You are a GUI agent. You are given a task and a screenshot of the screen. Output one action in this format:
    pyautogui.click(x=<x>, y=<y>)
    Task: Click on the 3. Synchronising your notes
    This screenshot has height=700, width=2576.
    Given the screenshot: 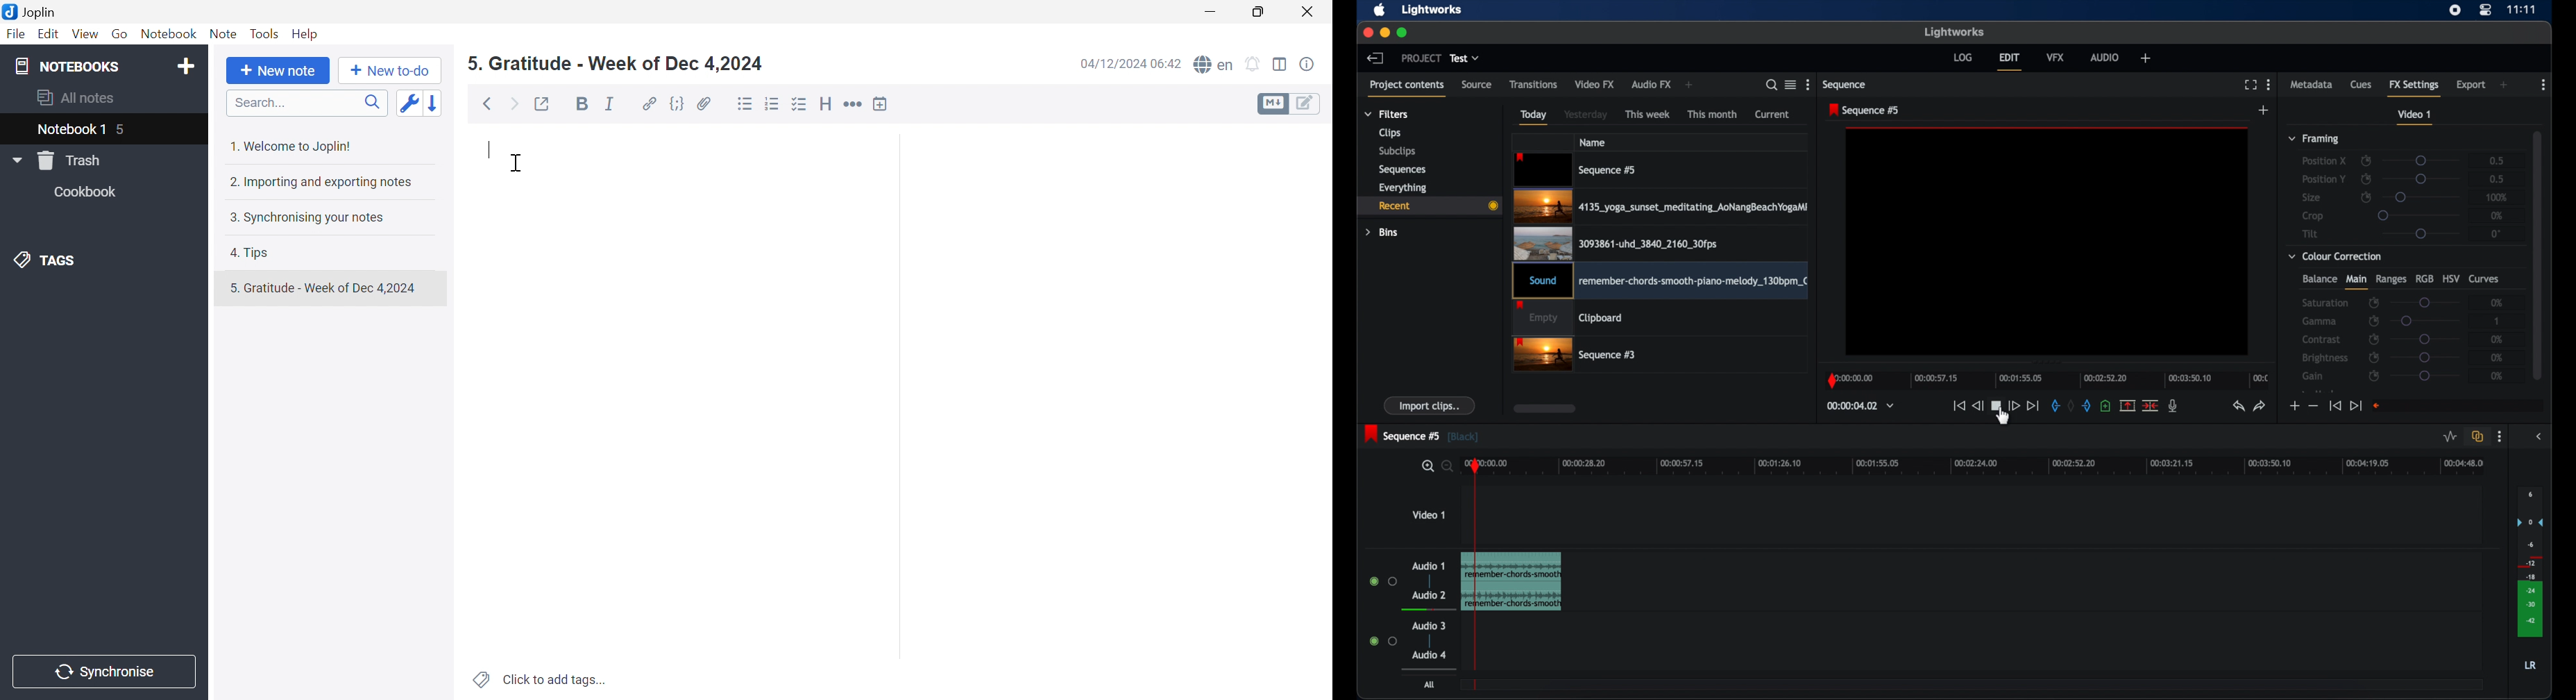 What is the action you would take?
    pyautogui.click(x=306, y=217)
    